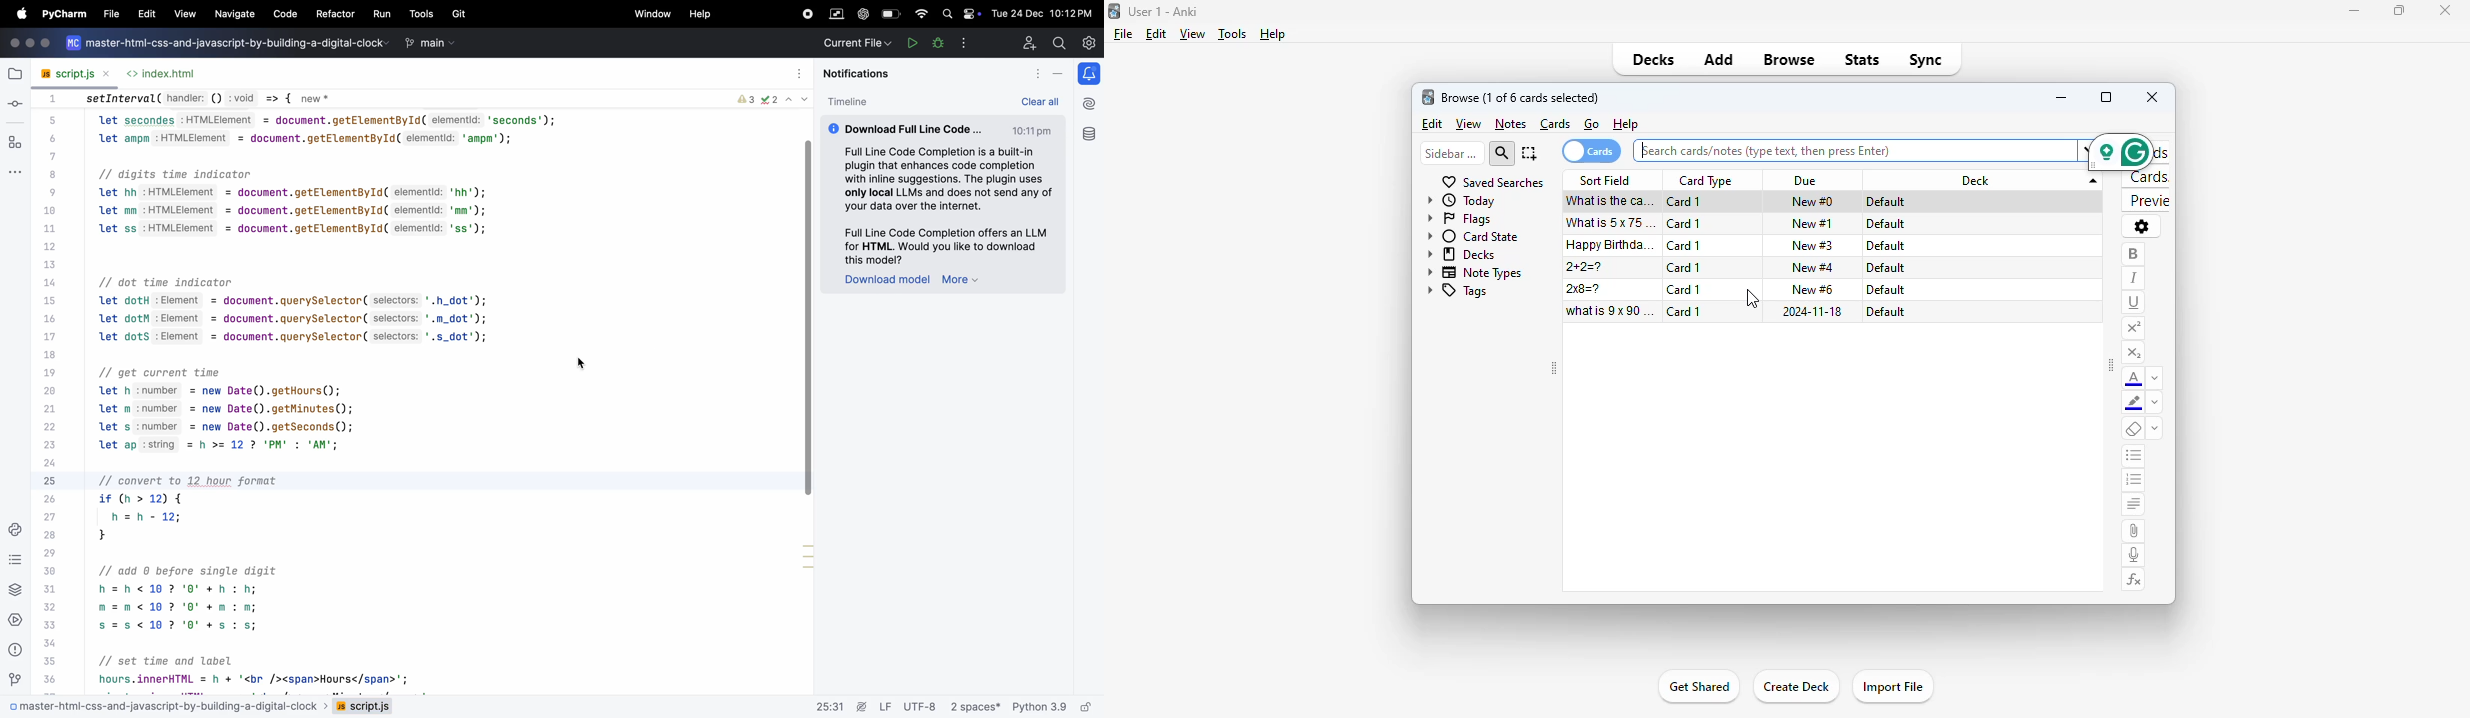 The height and width of the screenshot is (728, 2492). What do you see at coordinates (2119, 151) in the screenshot?
I see `grammarly extension` at bounding box center [2119, 151].